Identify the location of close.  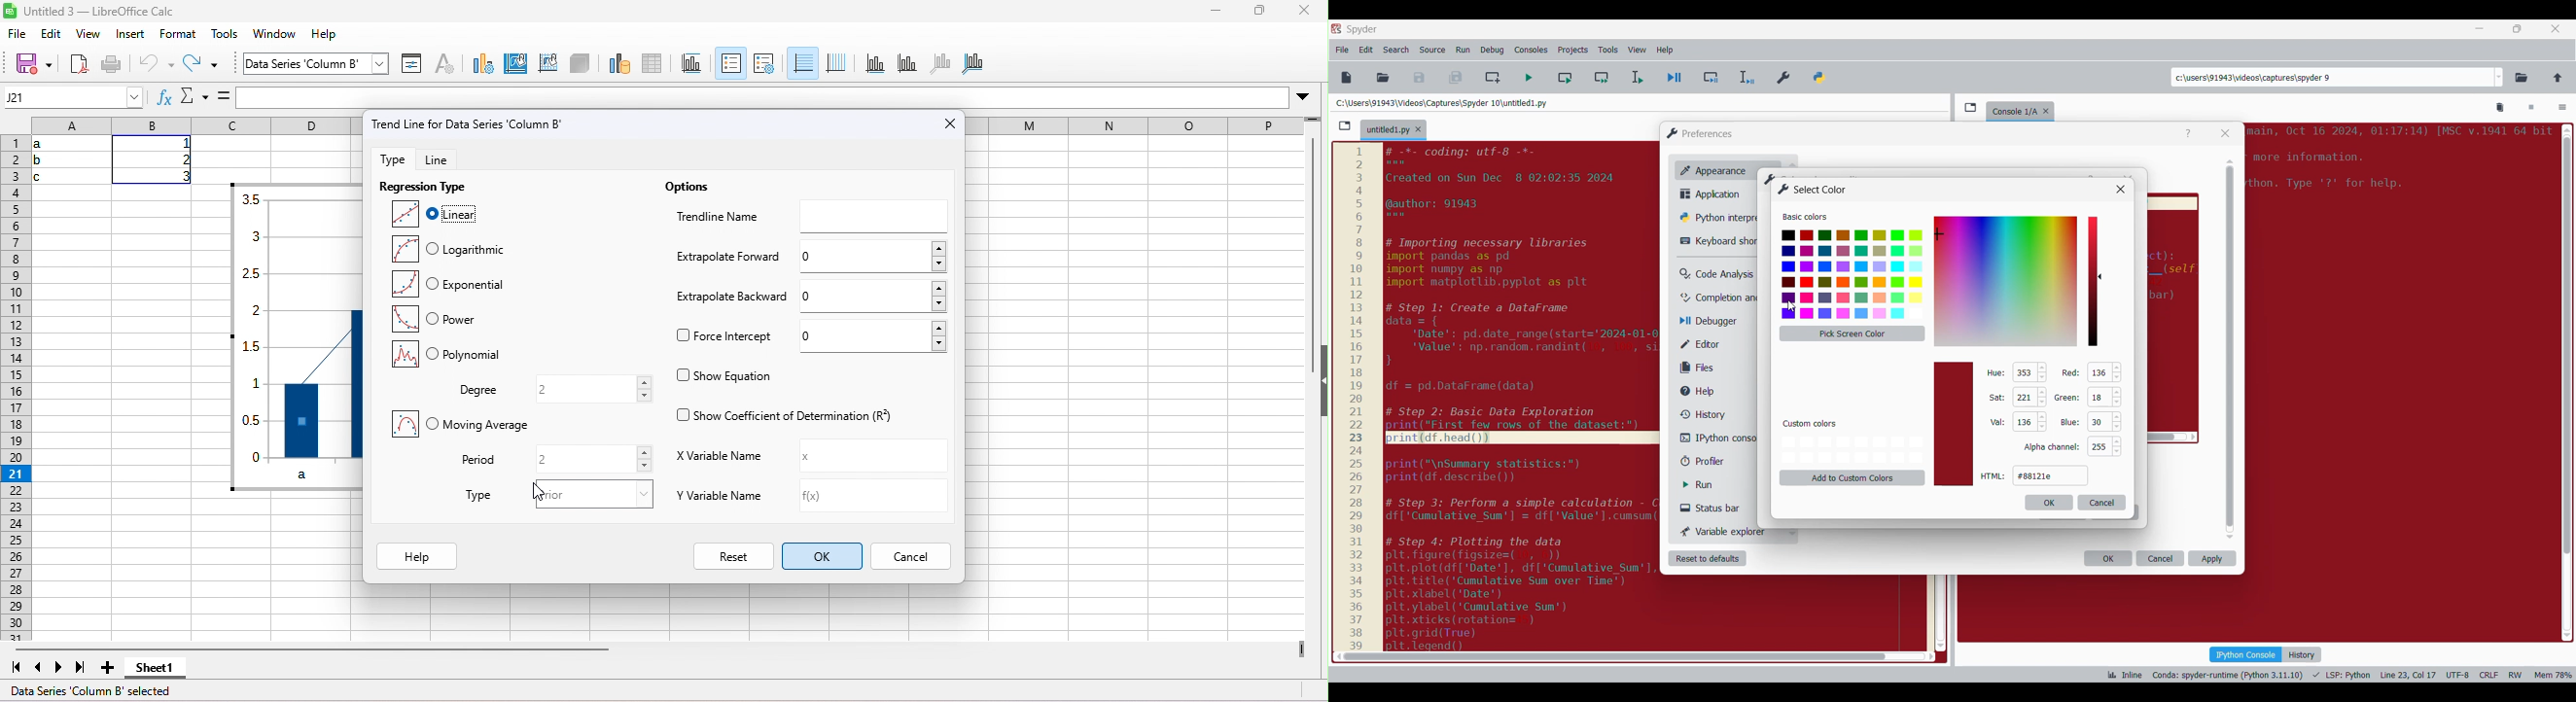
(1308, 14).